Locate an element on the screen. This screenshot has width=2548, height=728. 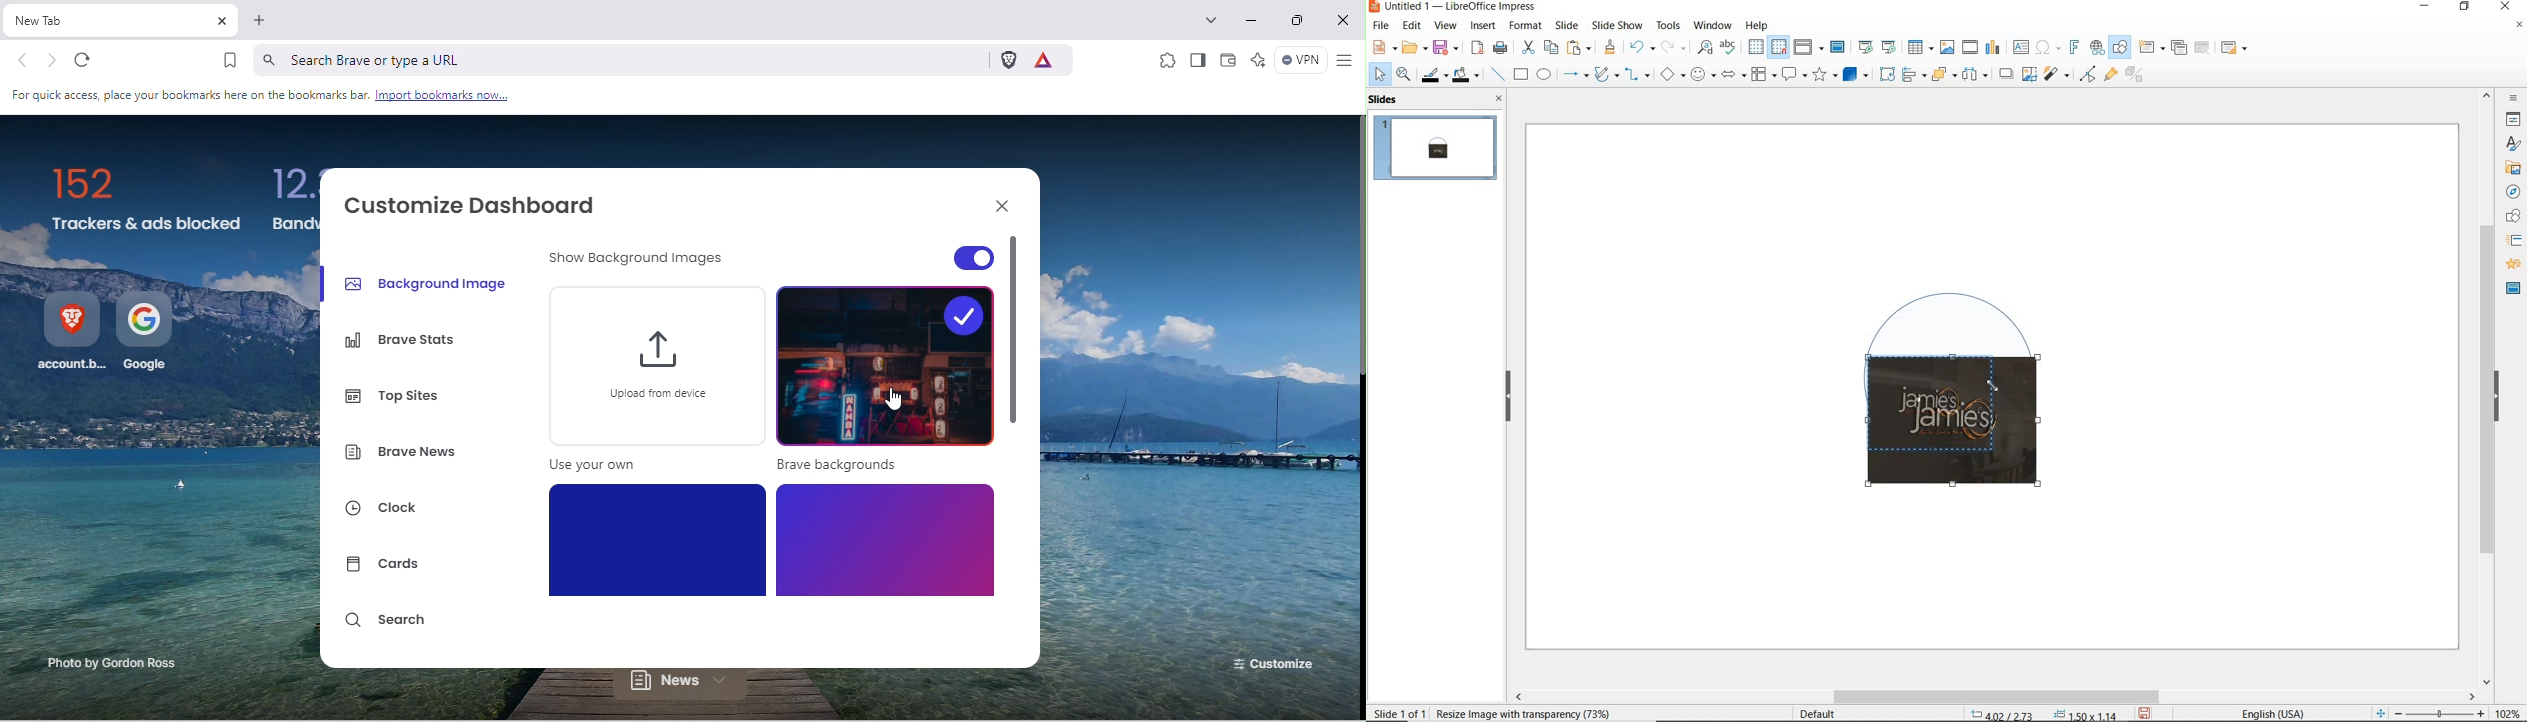
undo is located at coordinates (1640, 48).